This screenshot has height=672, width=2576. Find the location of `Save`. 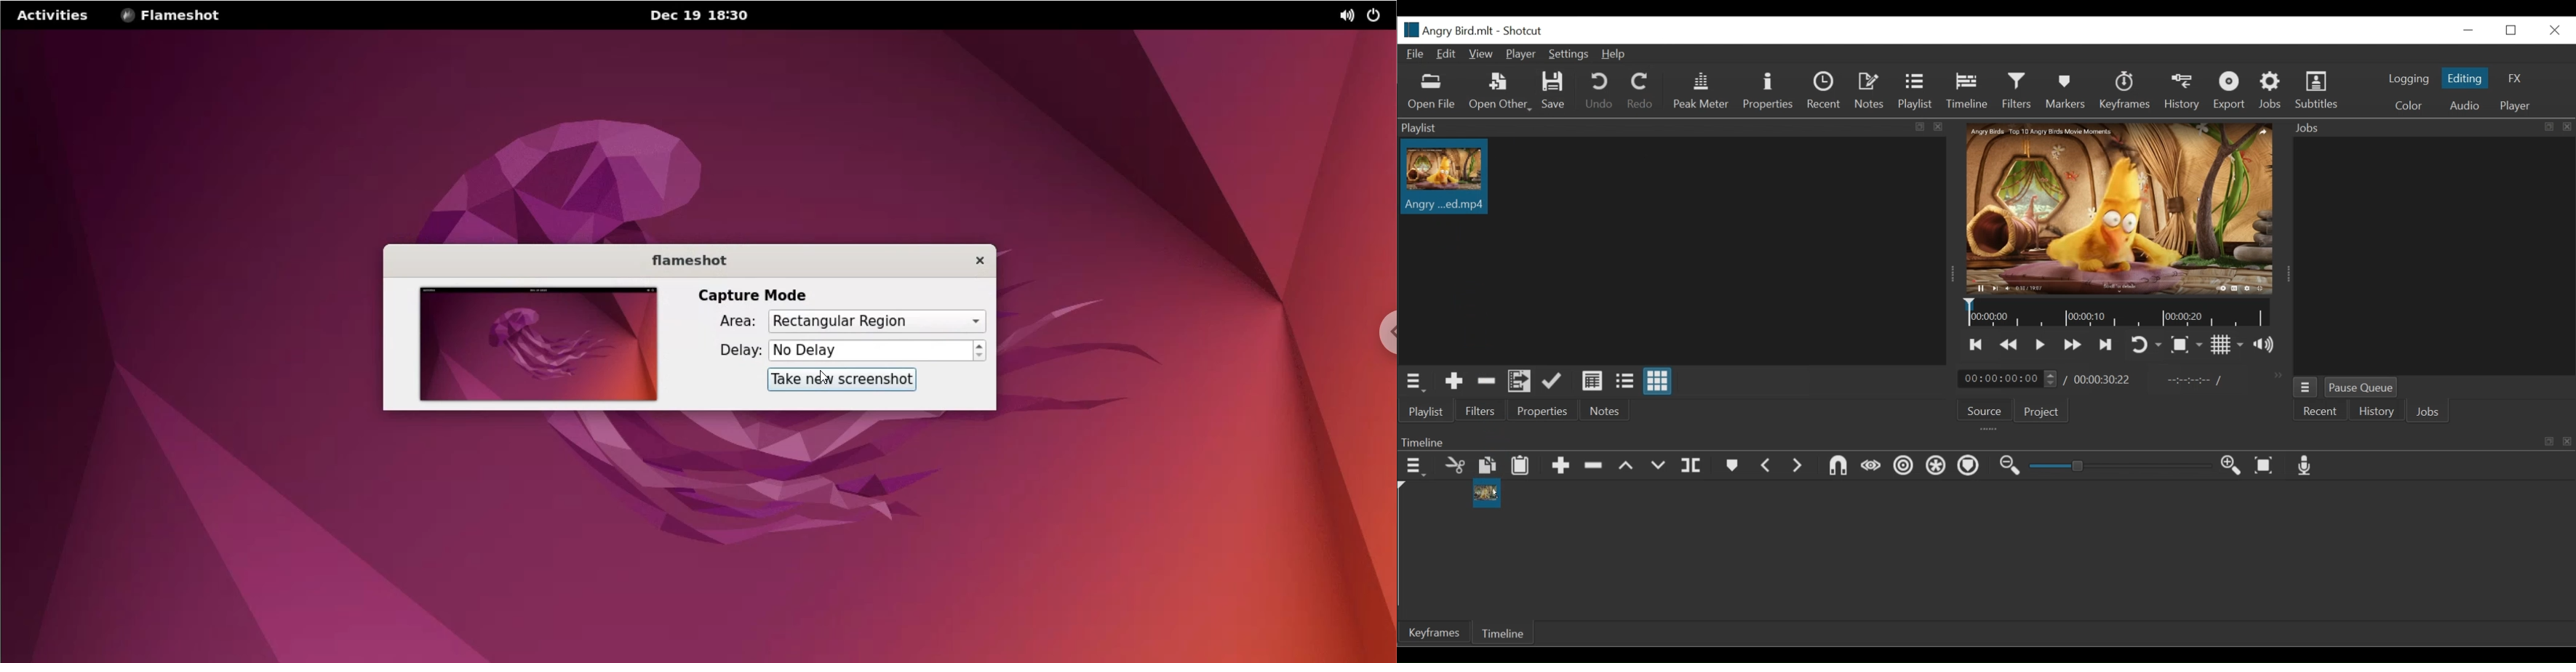

Save is located at coordinates (1552, 90).